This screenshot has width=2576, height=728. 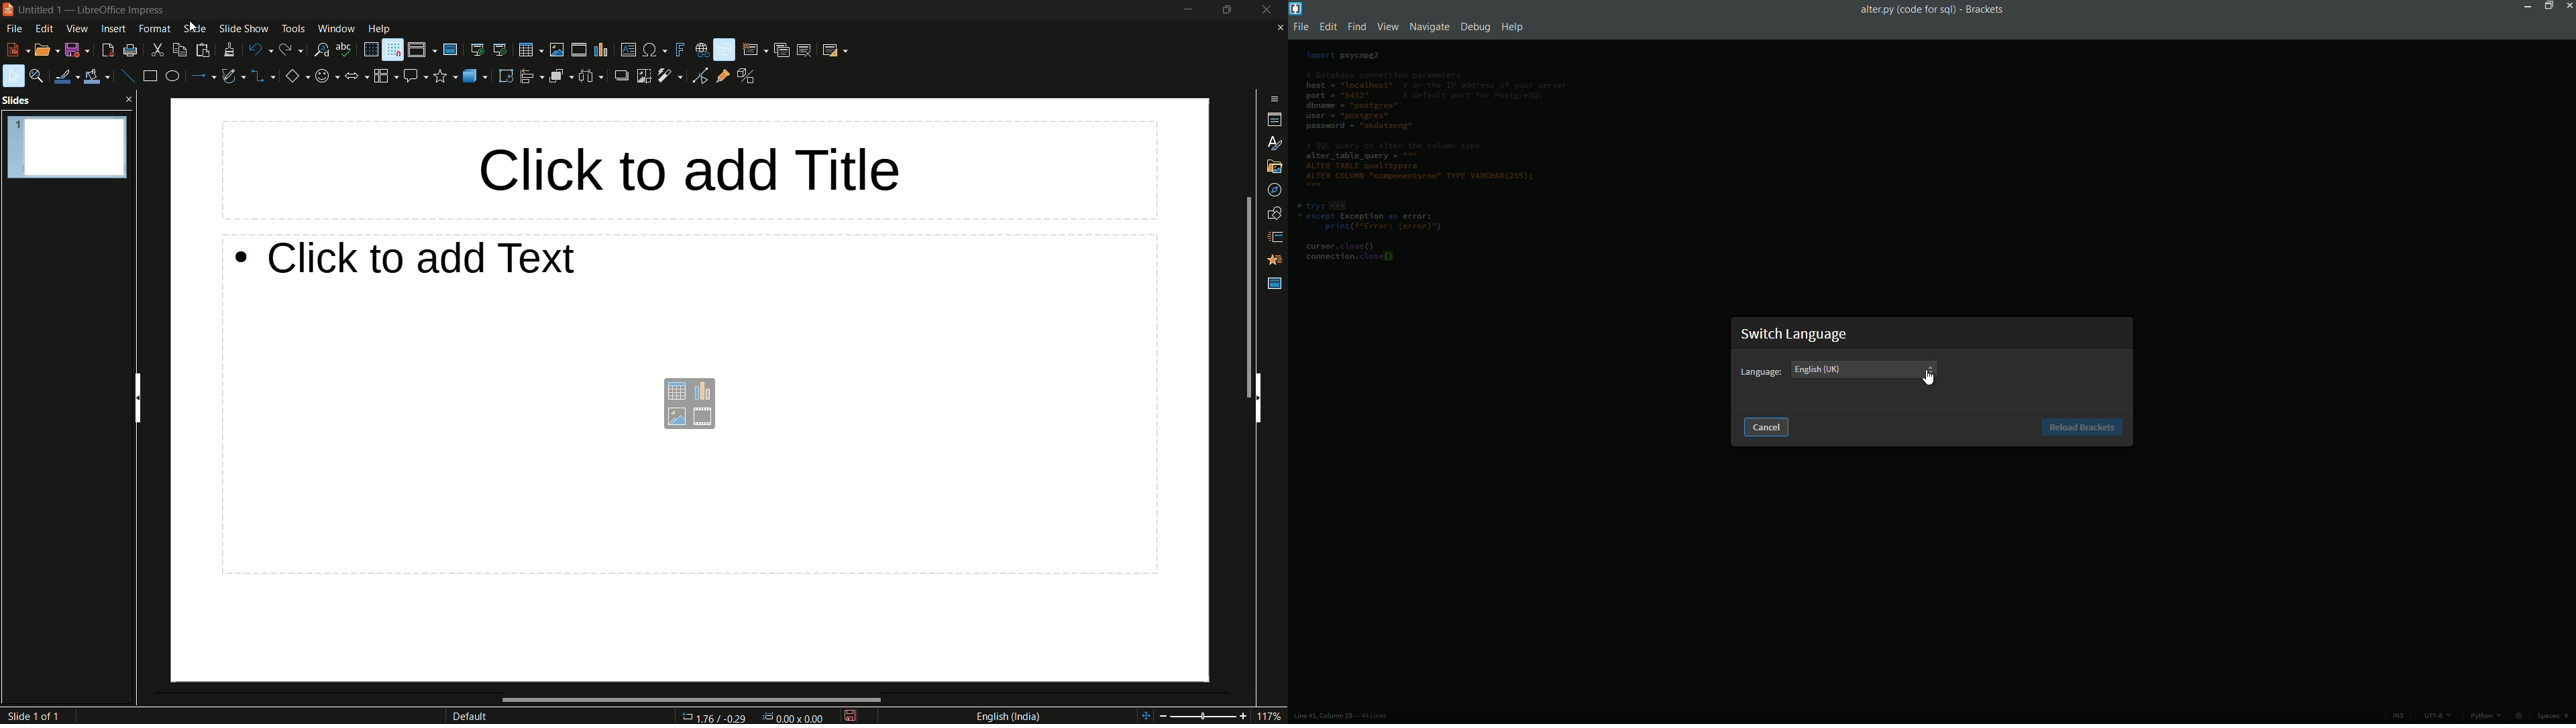 I want to click on file menu, so click(x=15, y=29).